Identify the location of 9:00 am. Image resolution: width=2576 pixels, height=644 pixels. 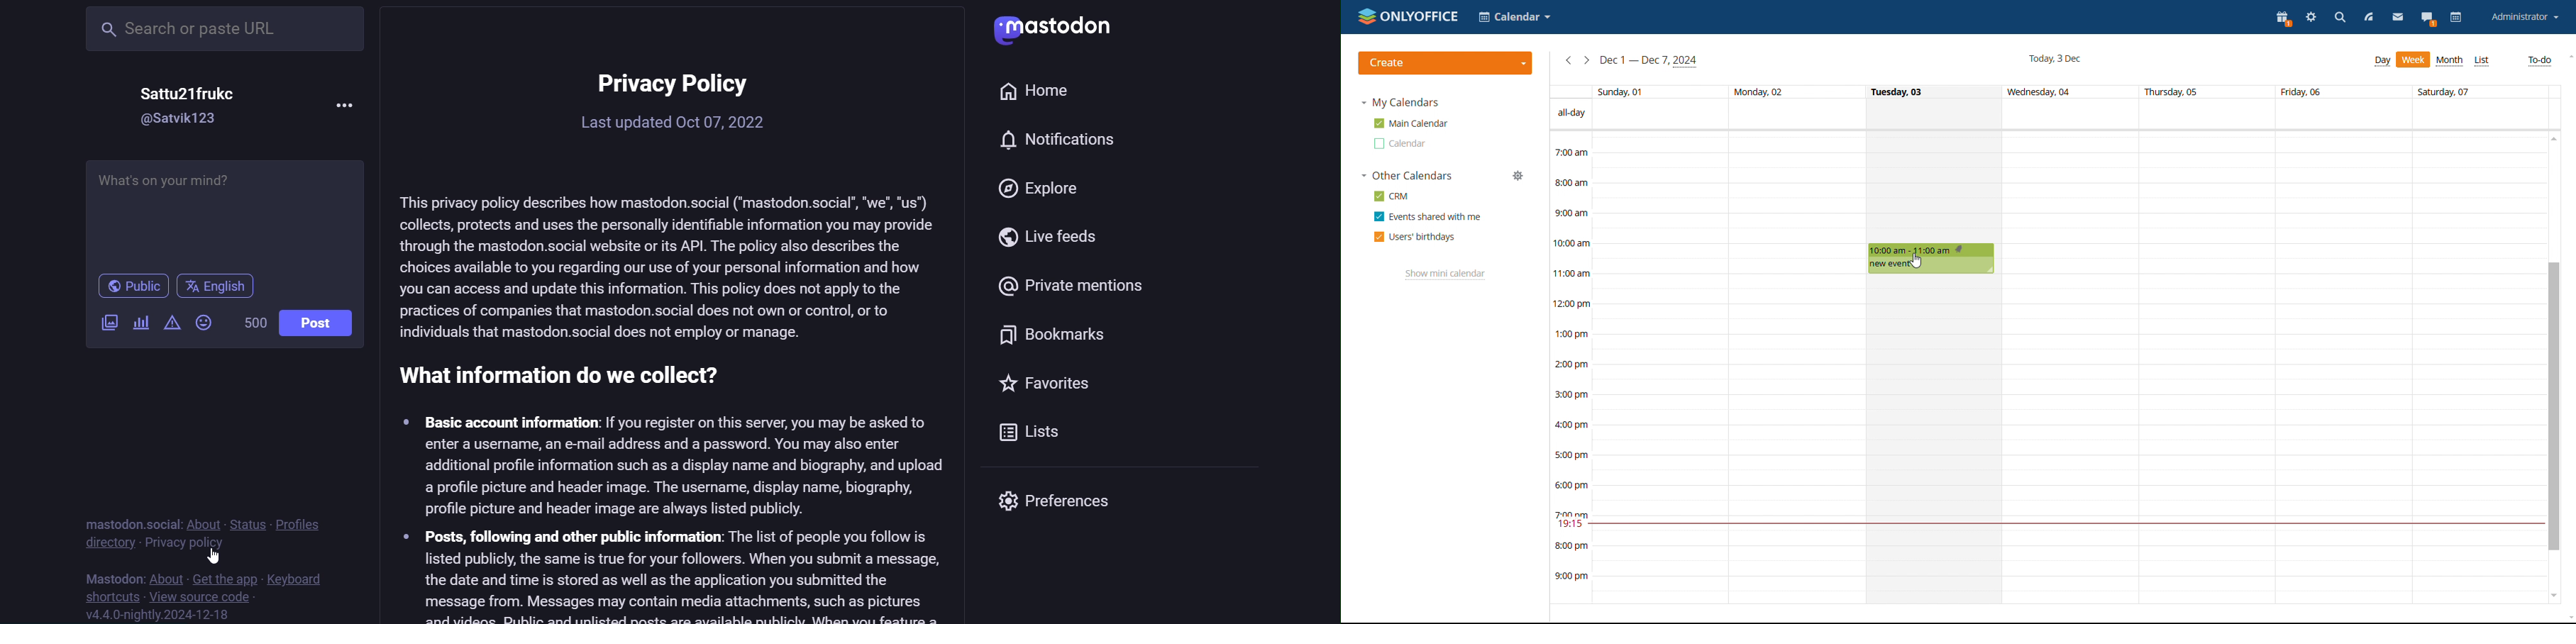
(1571, 212).